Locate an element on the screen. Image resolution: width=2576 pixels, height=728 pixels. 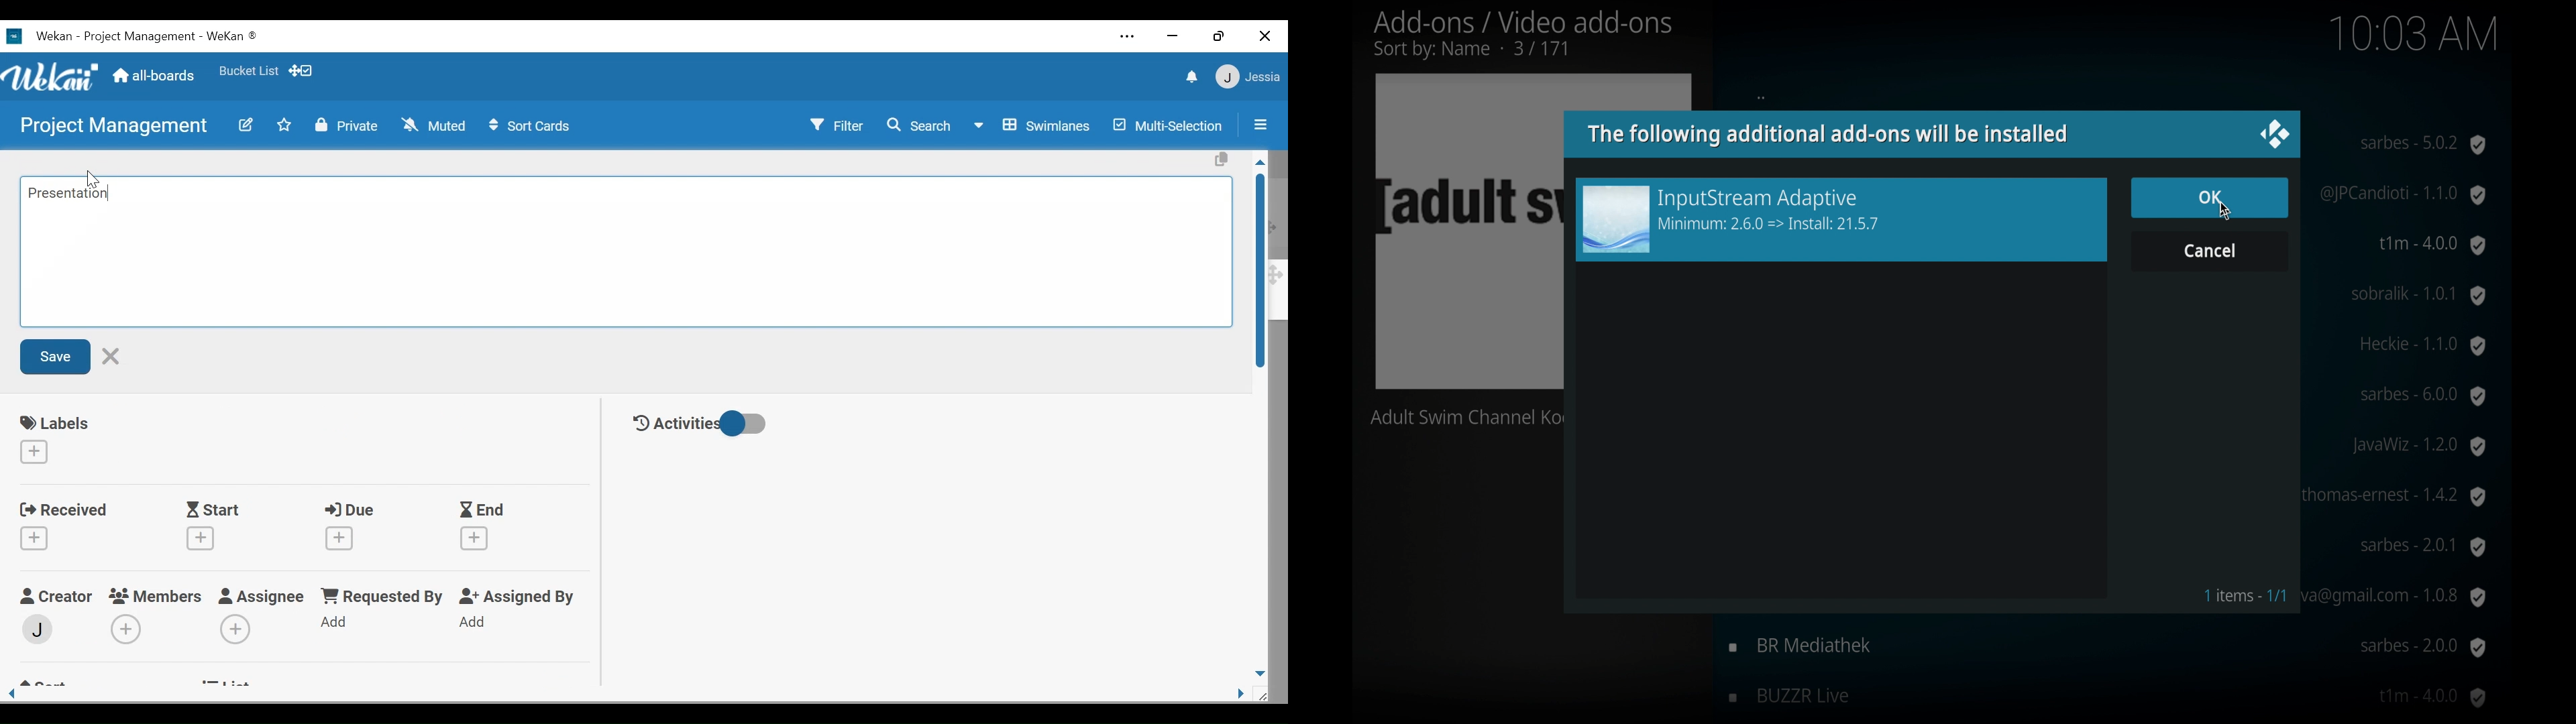
Create labels is located at coordinates (35, 452).